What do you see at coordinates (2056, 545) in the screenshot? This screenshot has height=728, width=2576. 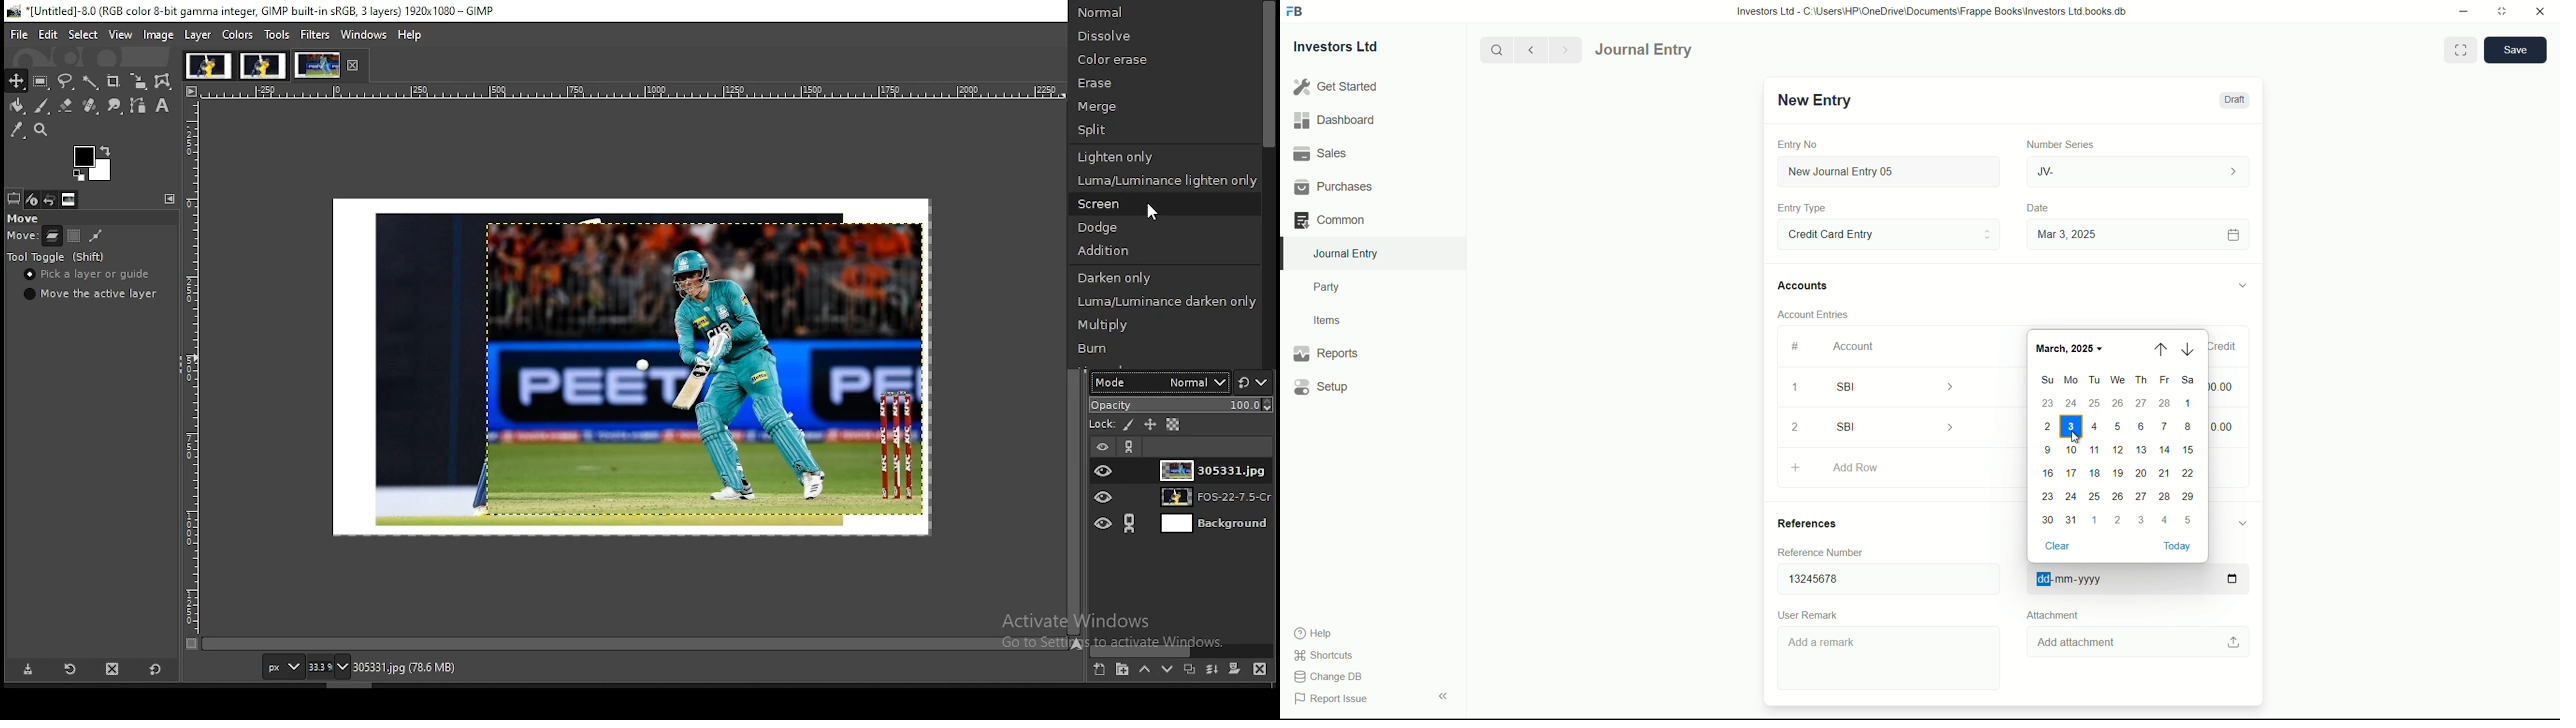 I see `clear` at bounding box center [2056, 545].